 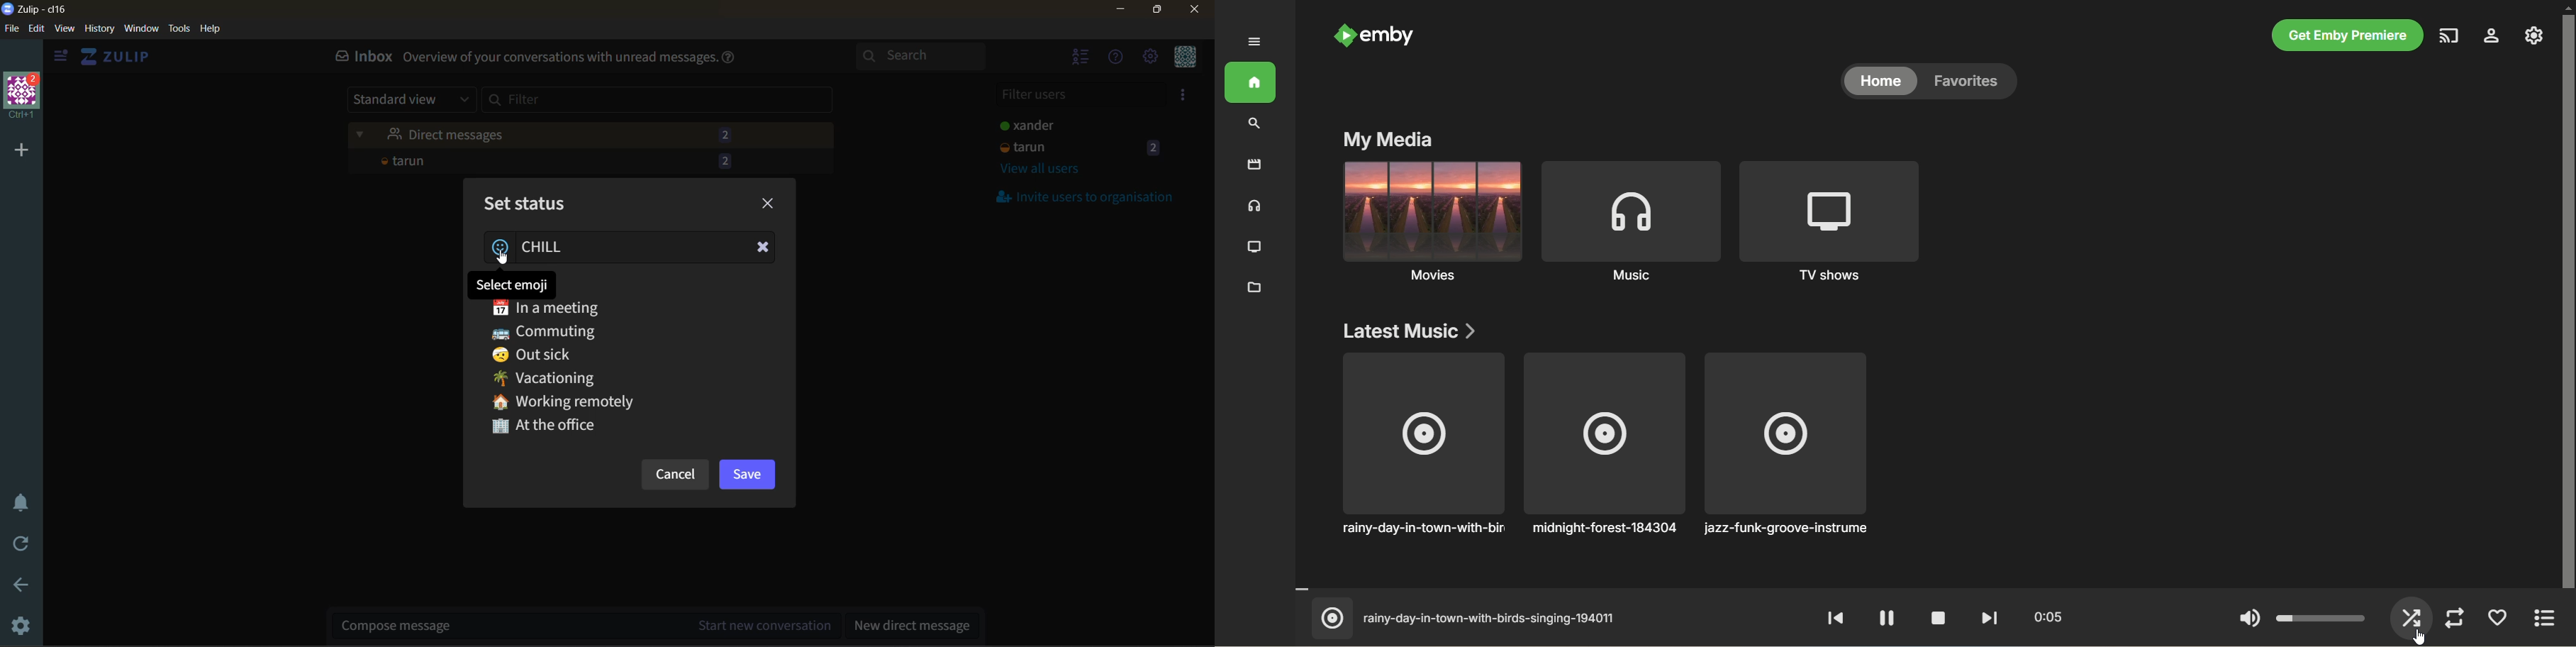 I want to click on close, so click(x=773, y=201).